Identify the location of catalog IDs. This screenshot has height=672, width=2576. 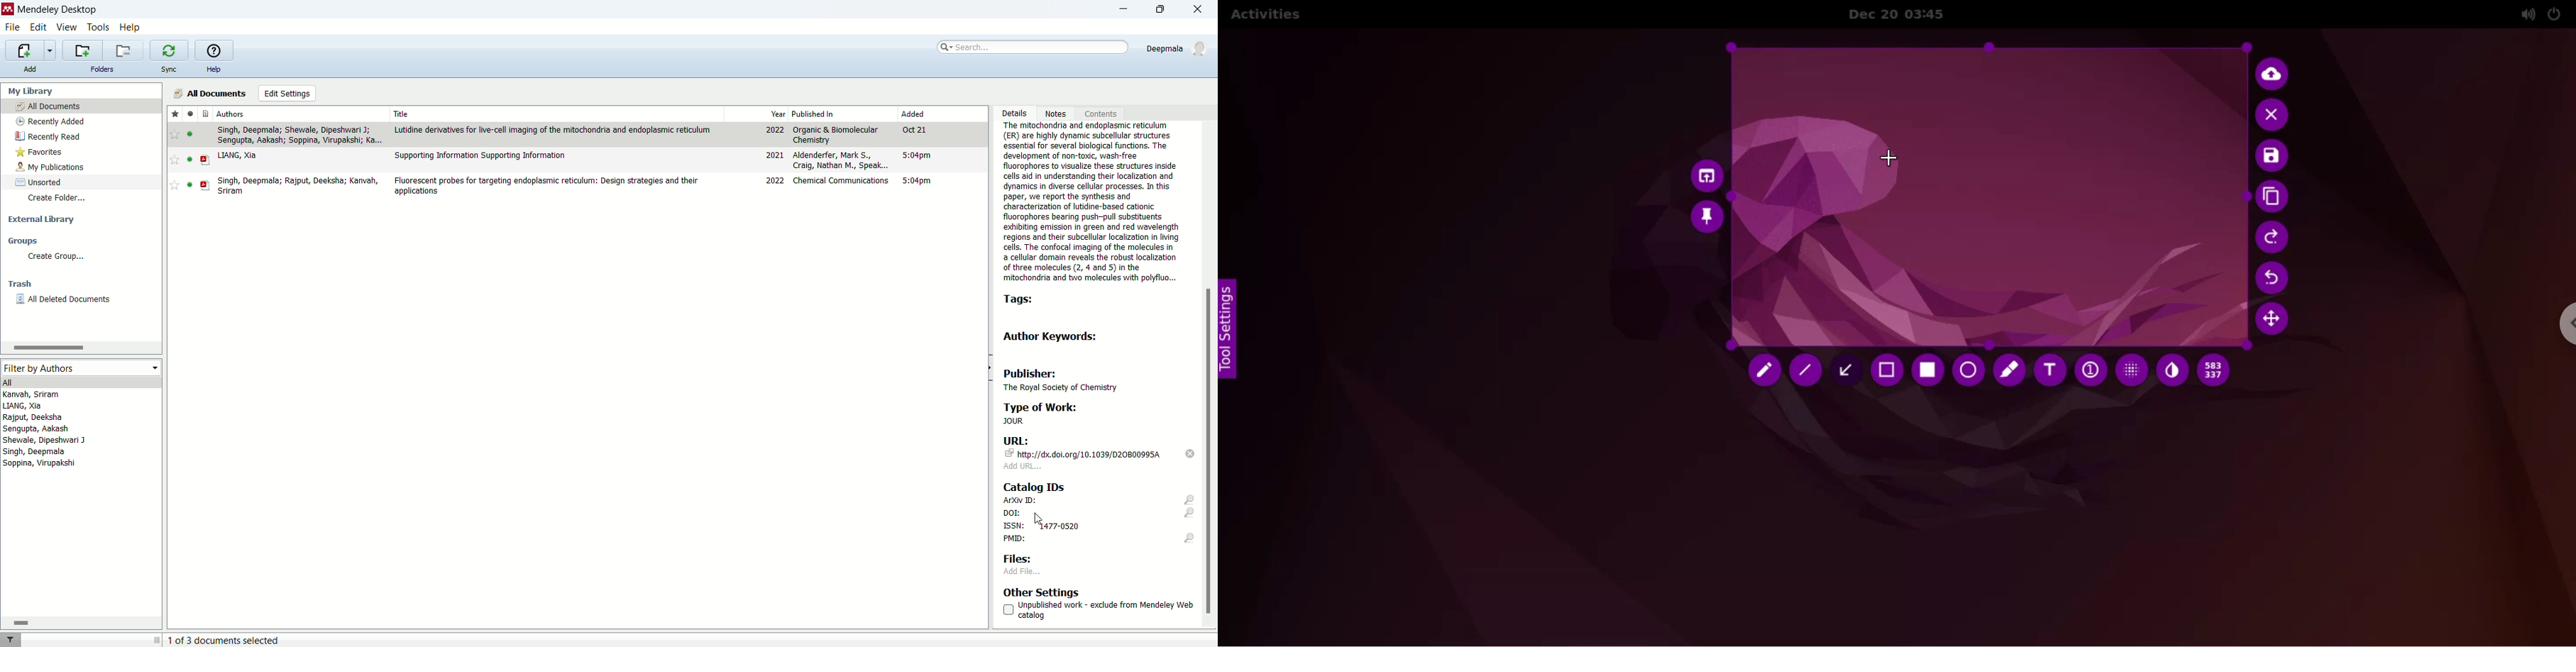
(1033, 486).